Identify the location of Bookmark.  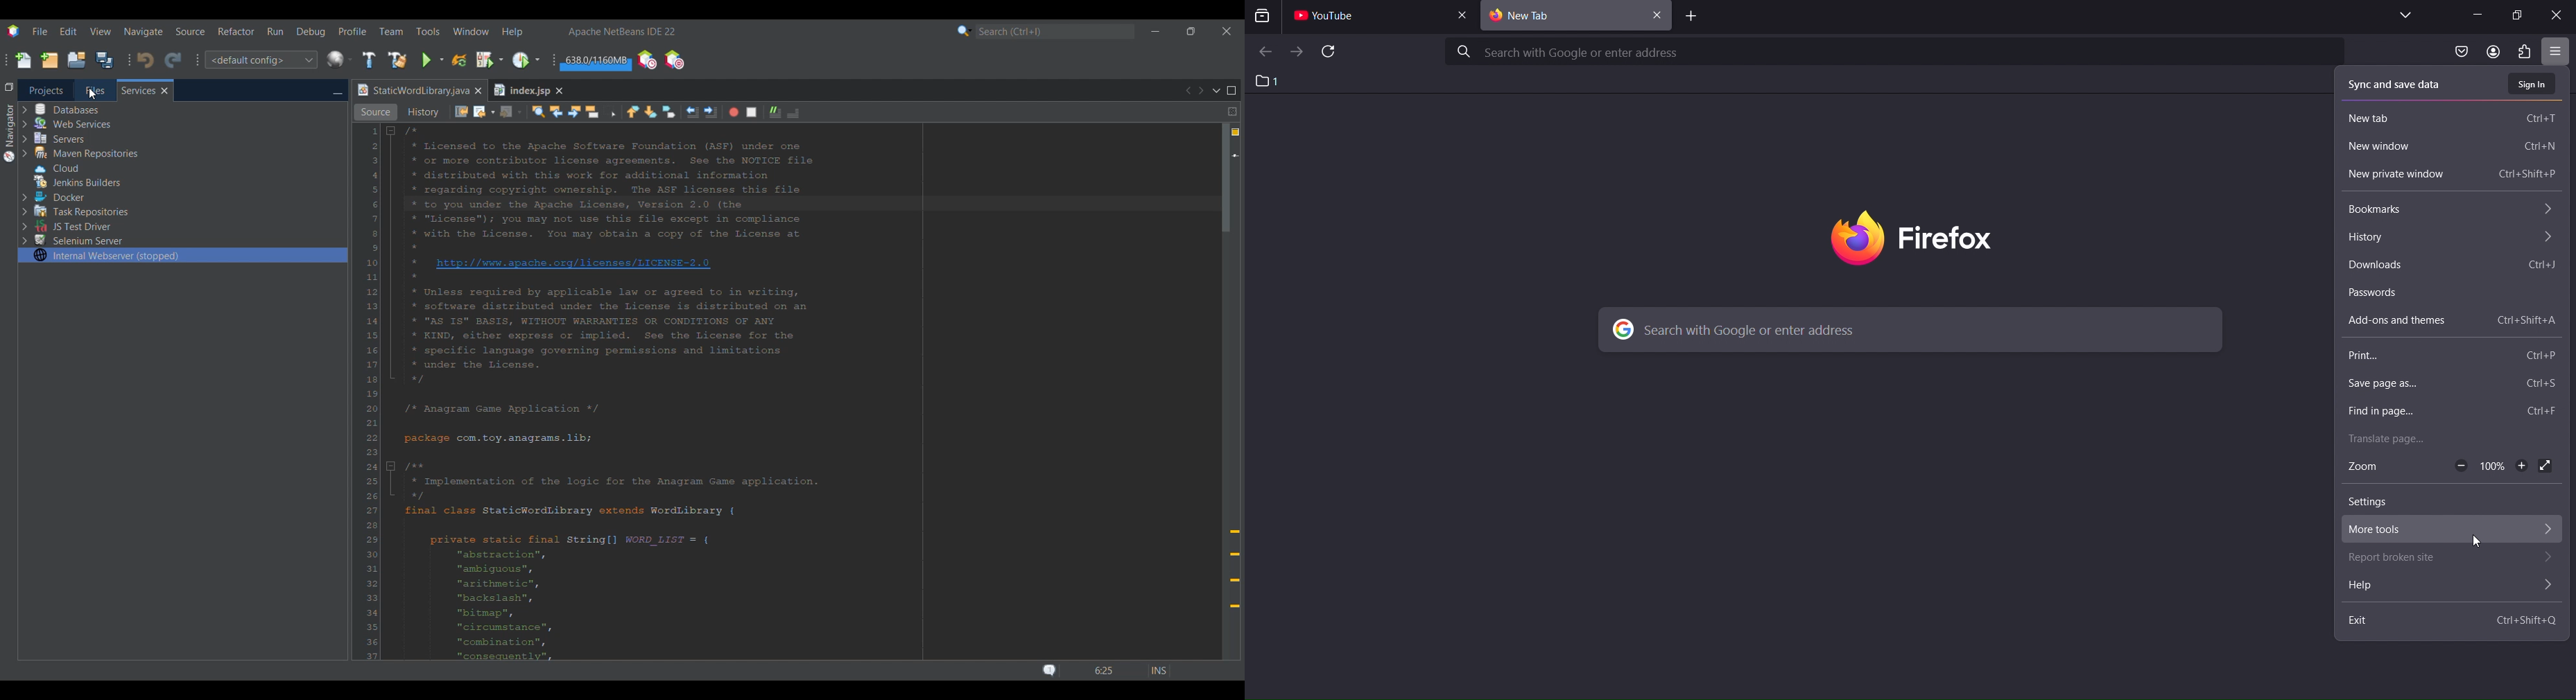
(1235, 156).